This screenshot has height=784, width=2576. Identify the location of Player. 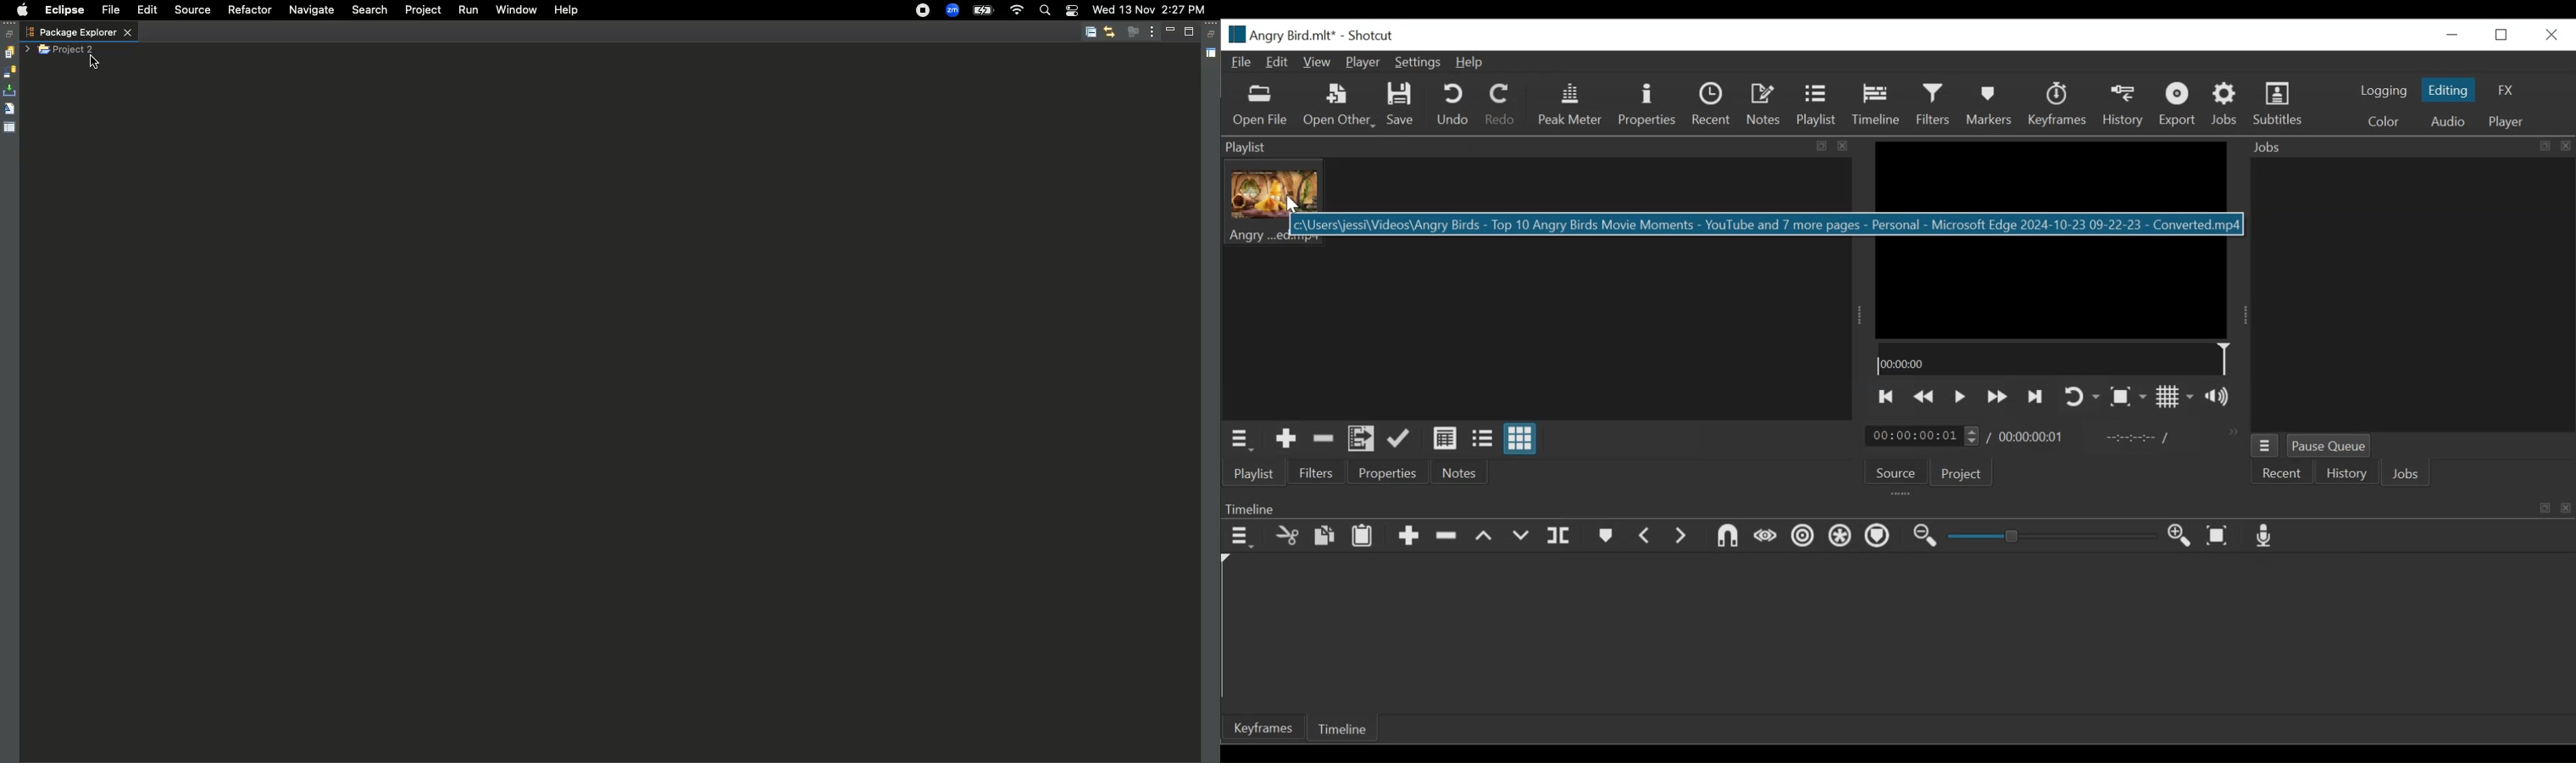
(1361, 63).